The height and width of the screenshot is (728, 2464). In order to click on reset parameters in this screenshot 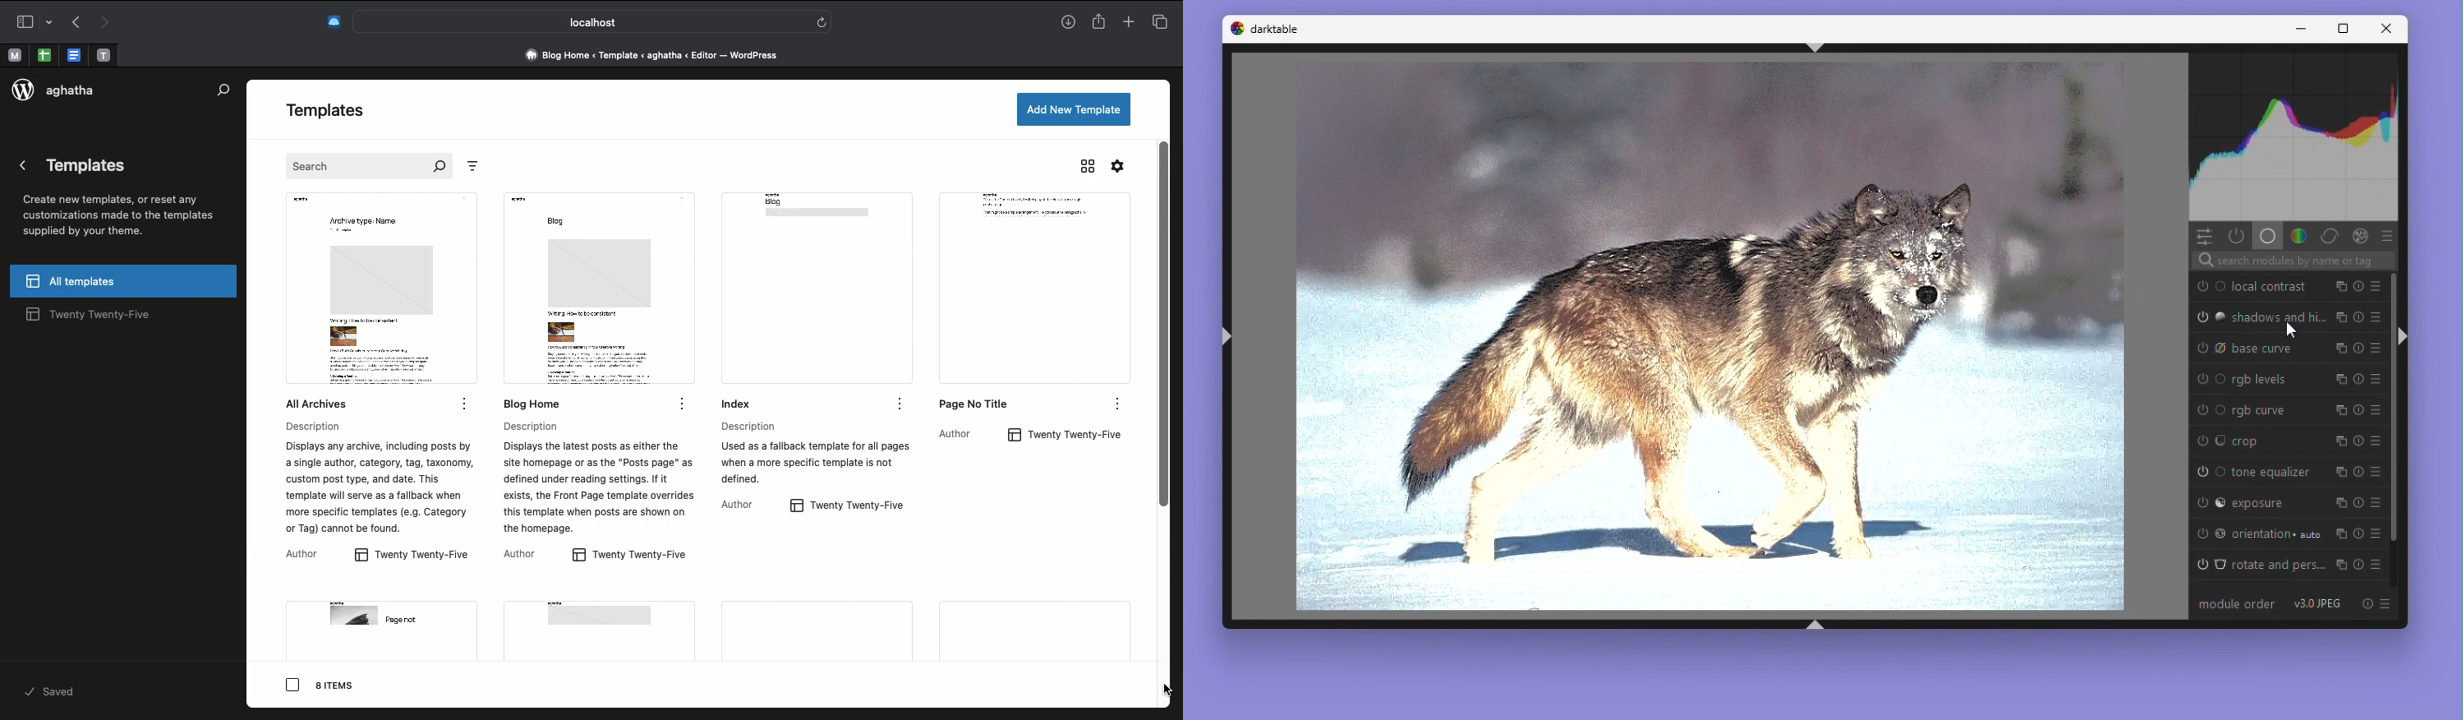, I will do `click(2359, 532)`.